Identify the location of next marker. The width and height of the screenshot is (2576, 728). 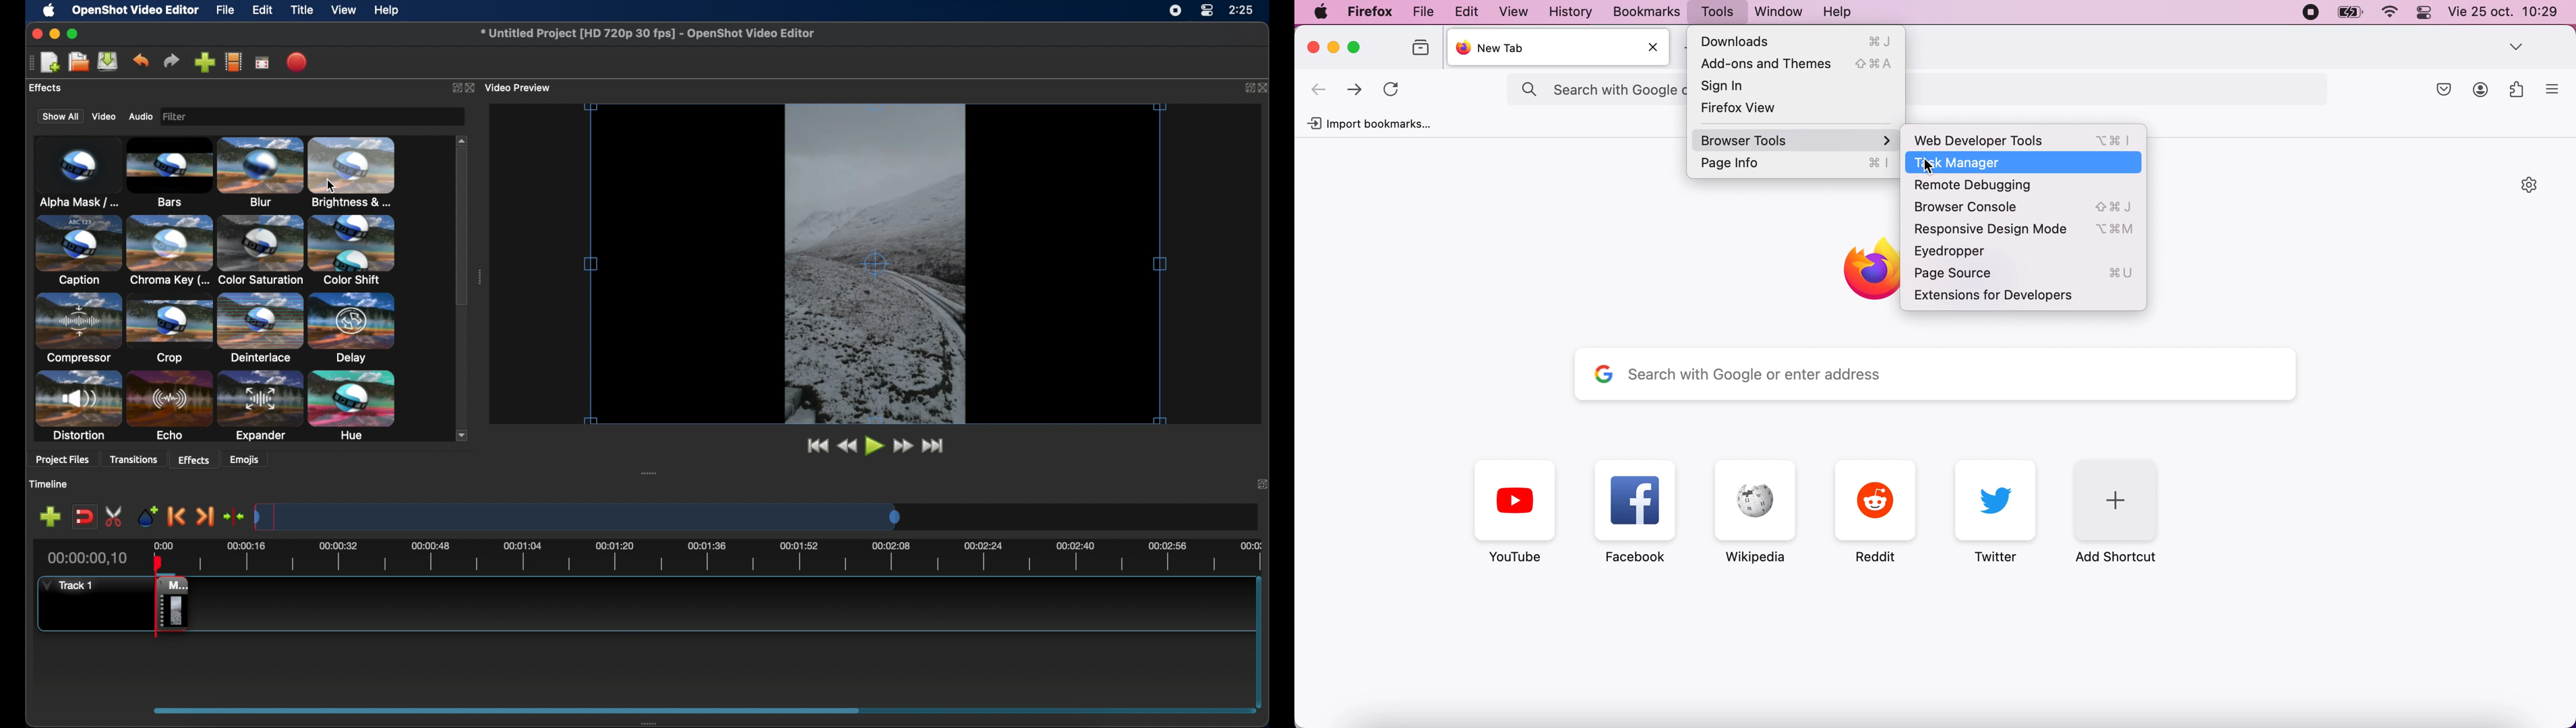
(206, 516).